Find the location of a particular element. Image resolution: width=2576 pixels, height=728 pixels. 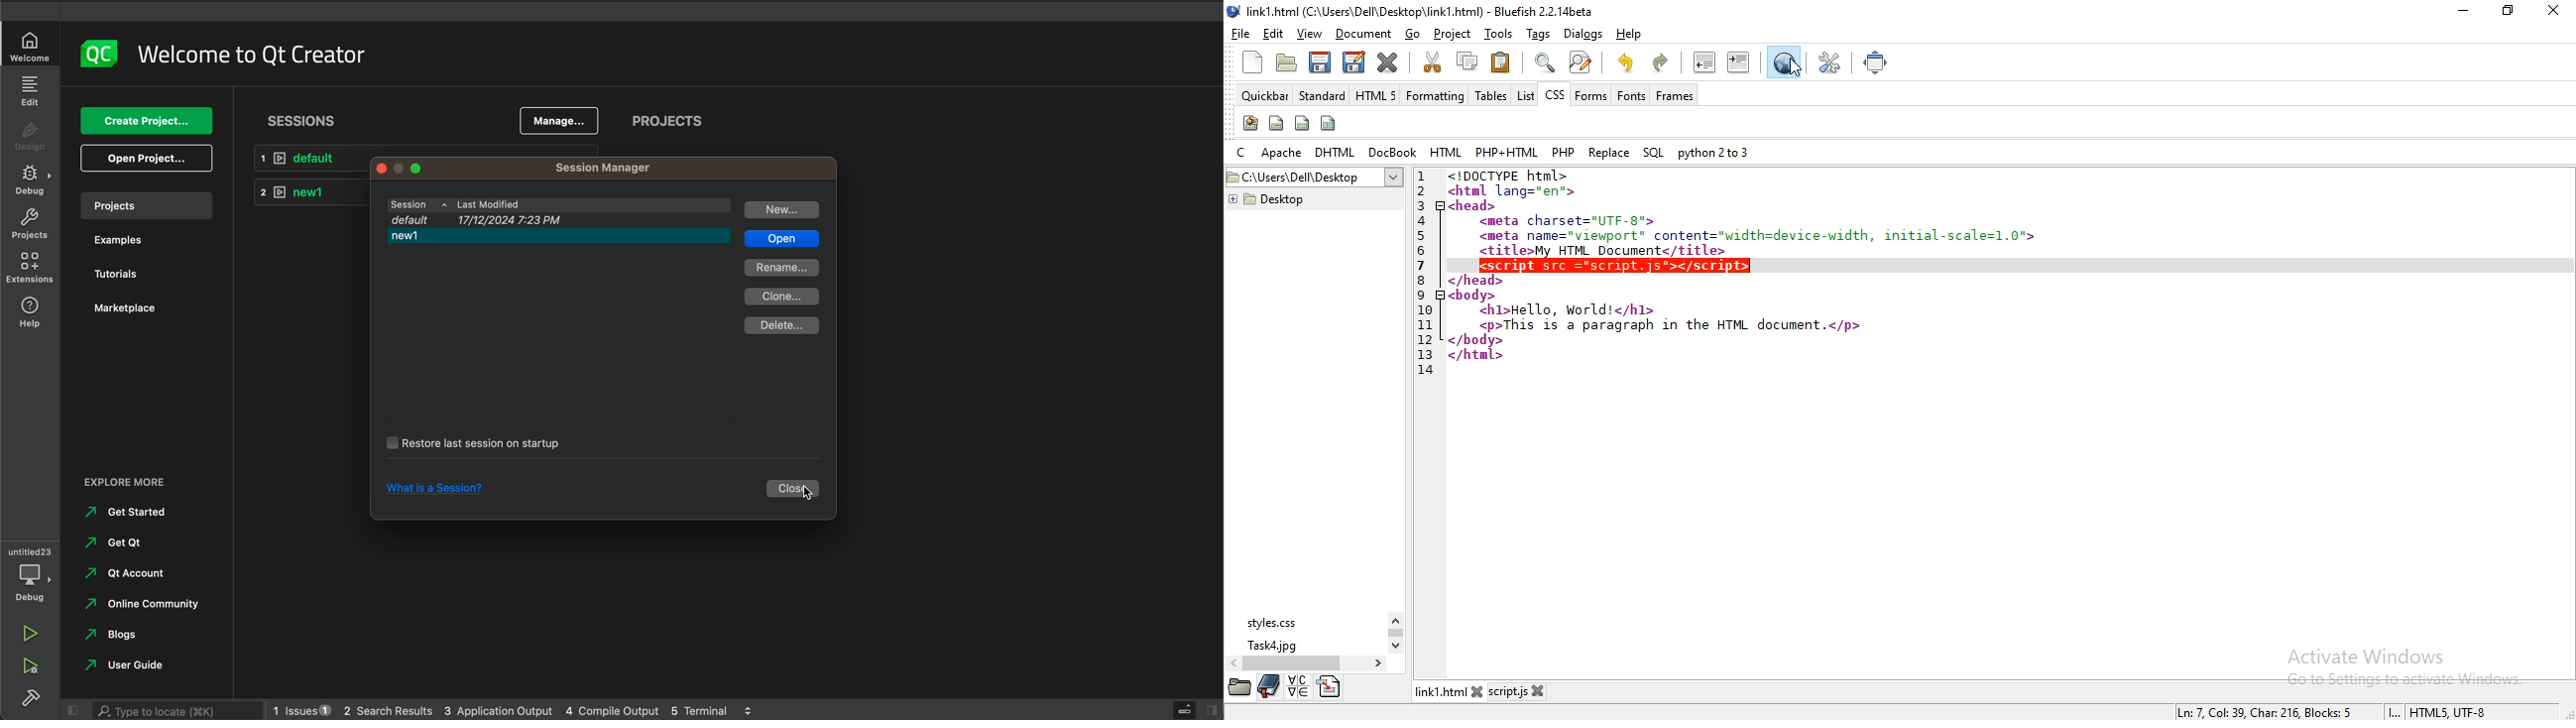

searchbar is located at coordinates (174, 710).